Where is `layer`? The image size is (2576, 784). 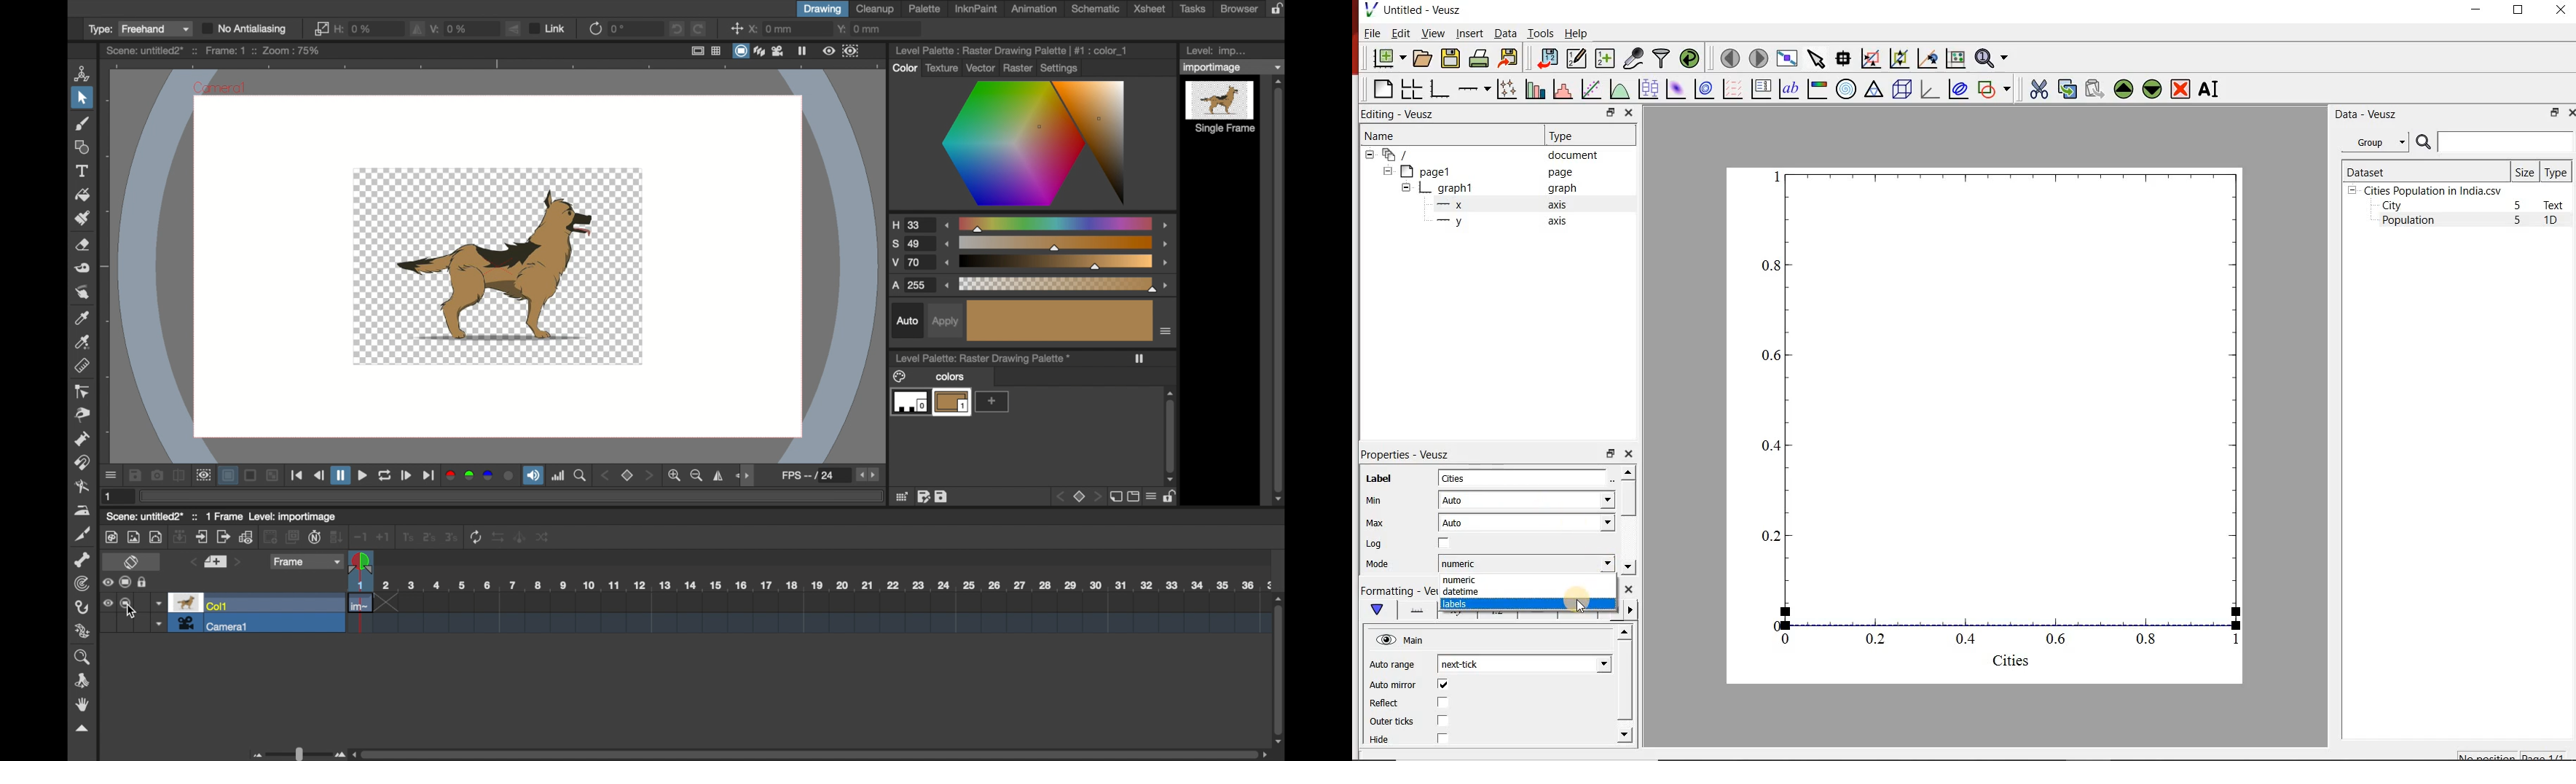 layer is located at coordinates (228, 476).